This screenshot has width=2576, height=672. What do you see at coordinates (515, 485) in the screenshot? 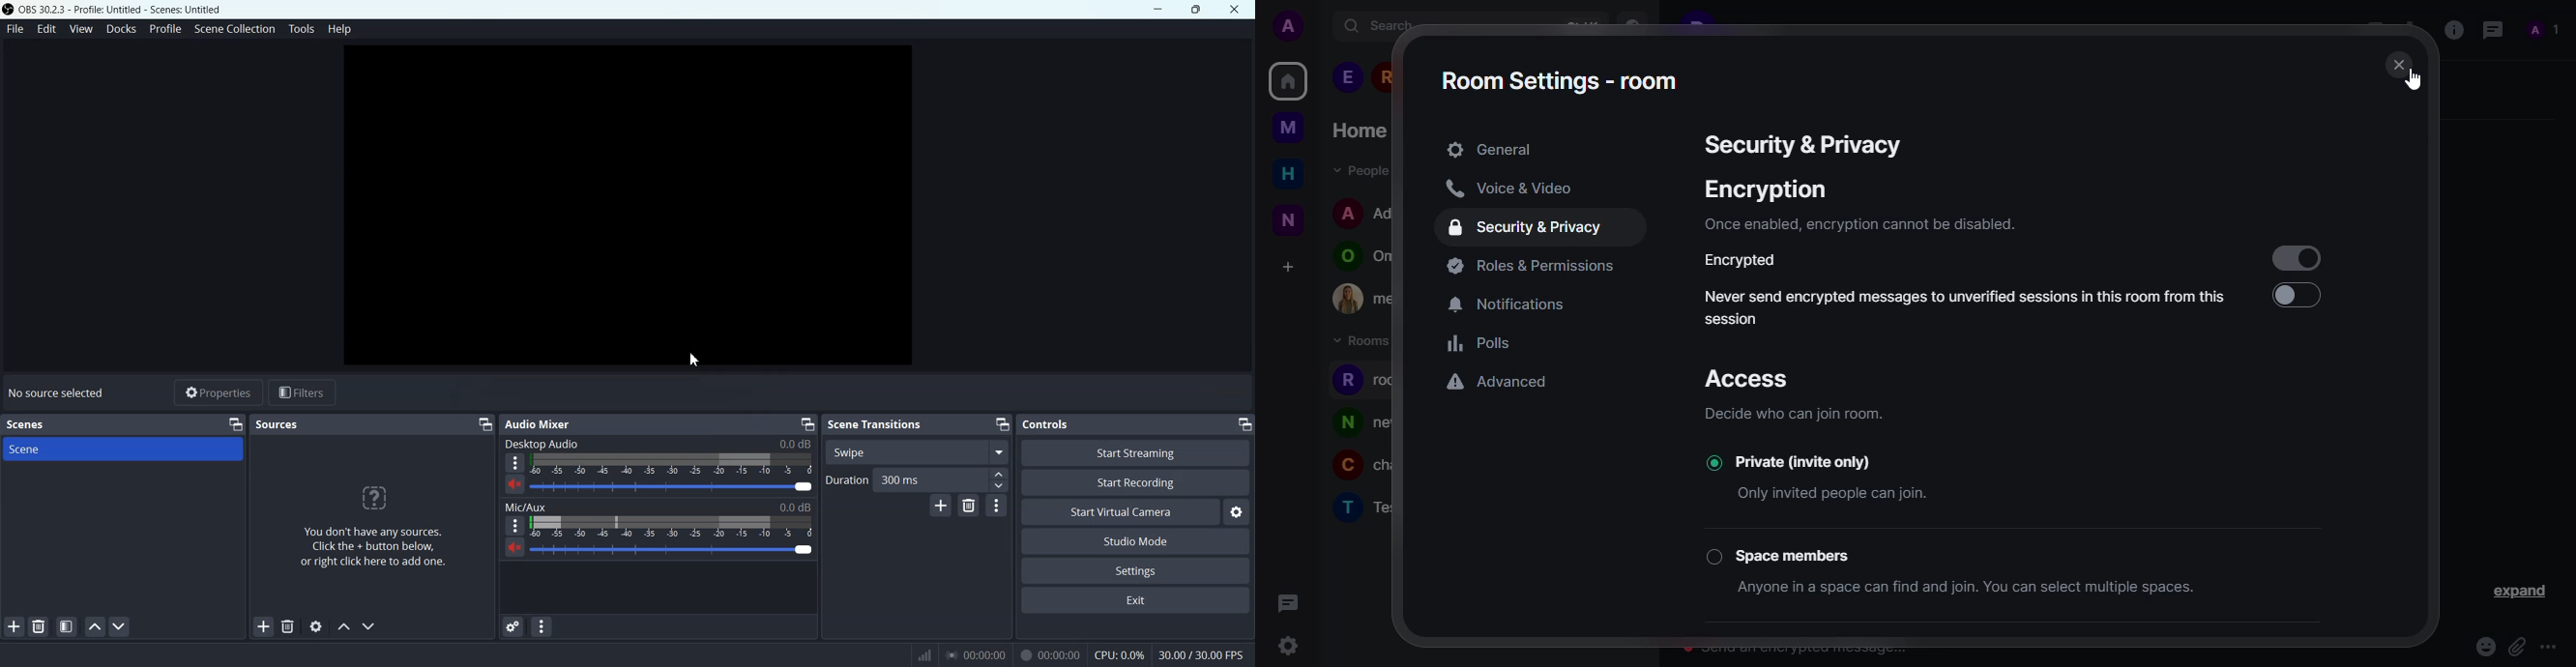
I see `Unmute/ Mute` at bounding box center [515, 485].